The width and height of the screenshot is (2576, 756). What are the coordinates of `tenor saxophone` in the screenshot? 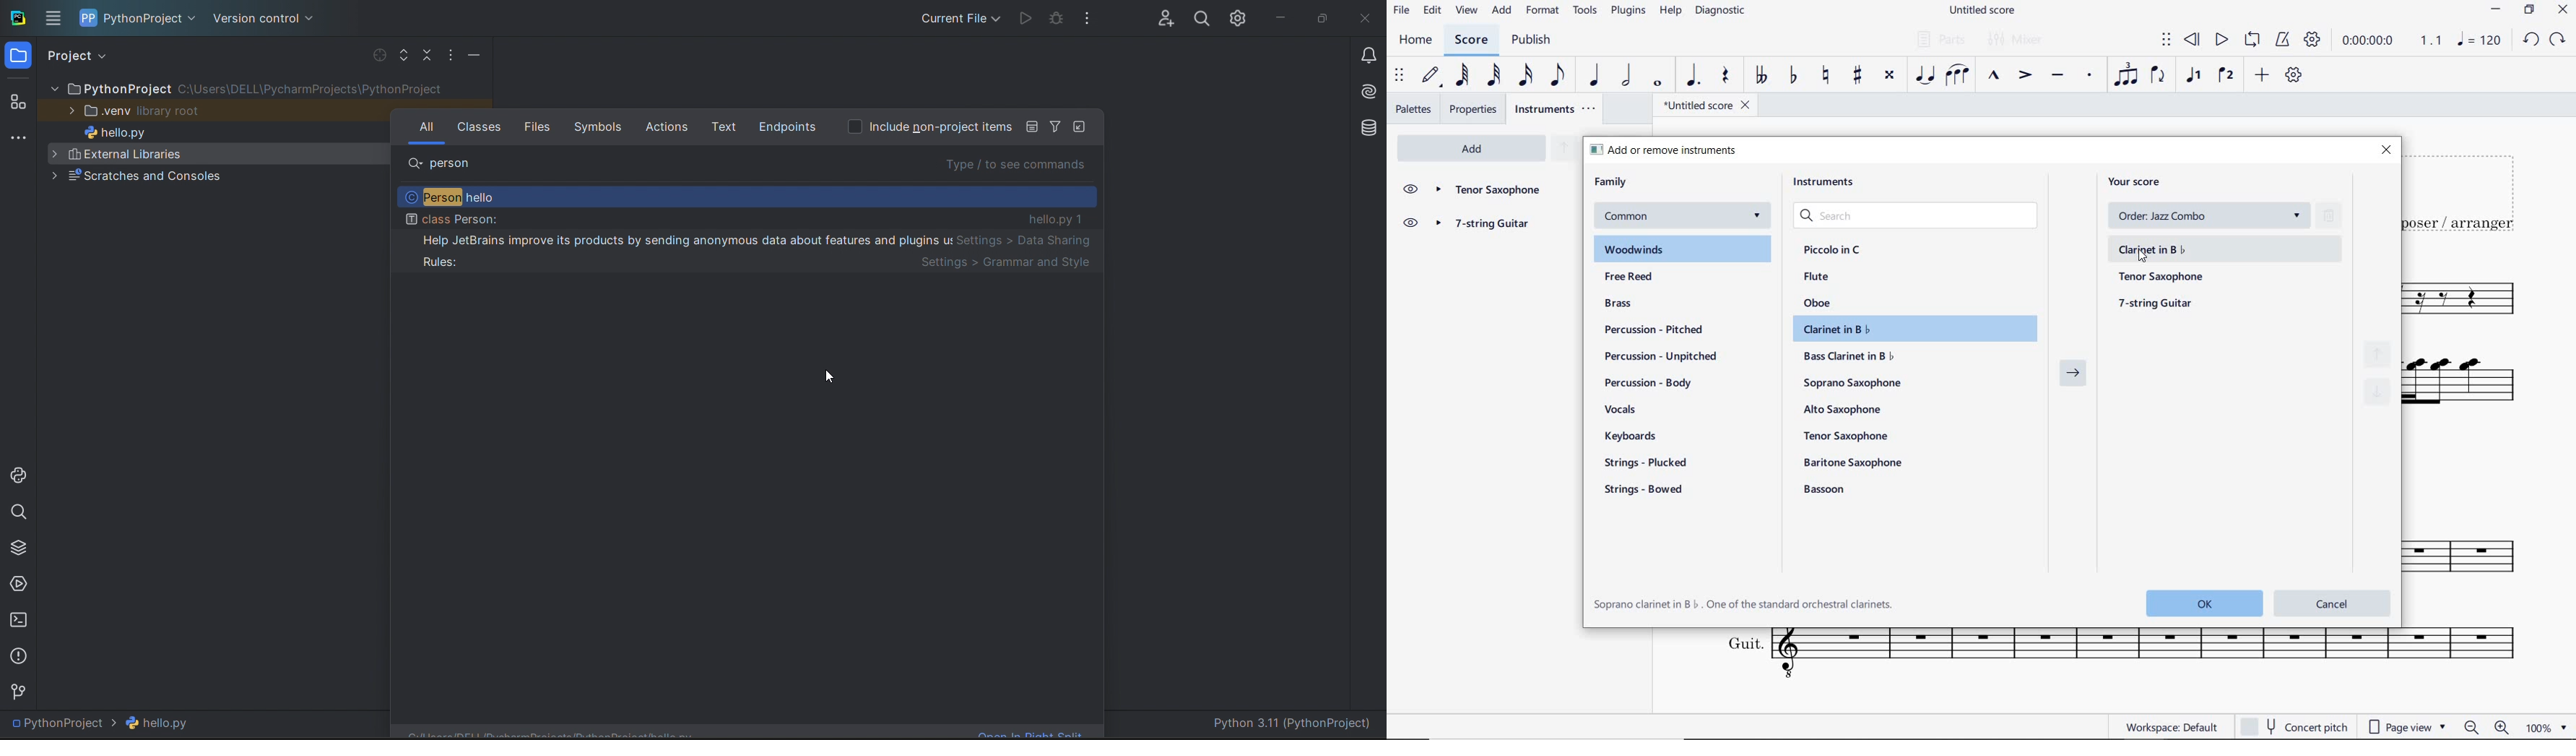 It's located at (1848, 435).